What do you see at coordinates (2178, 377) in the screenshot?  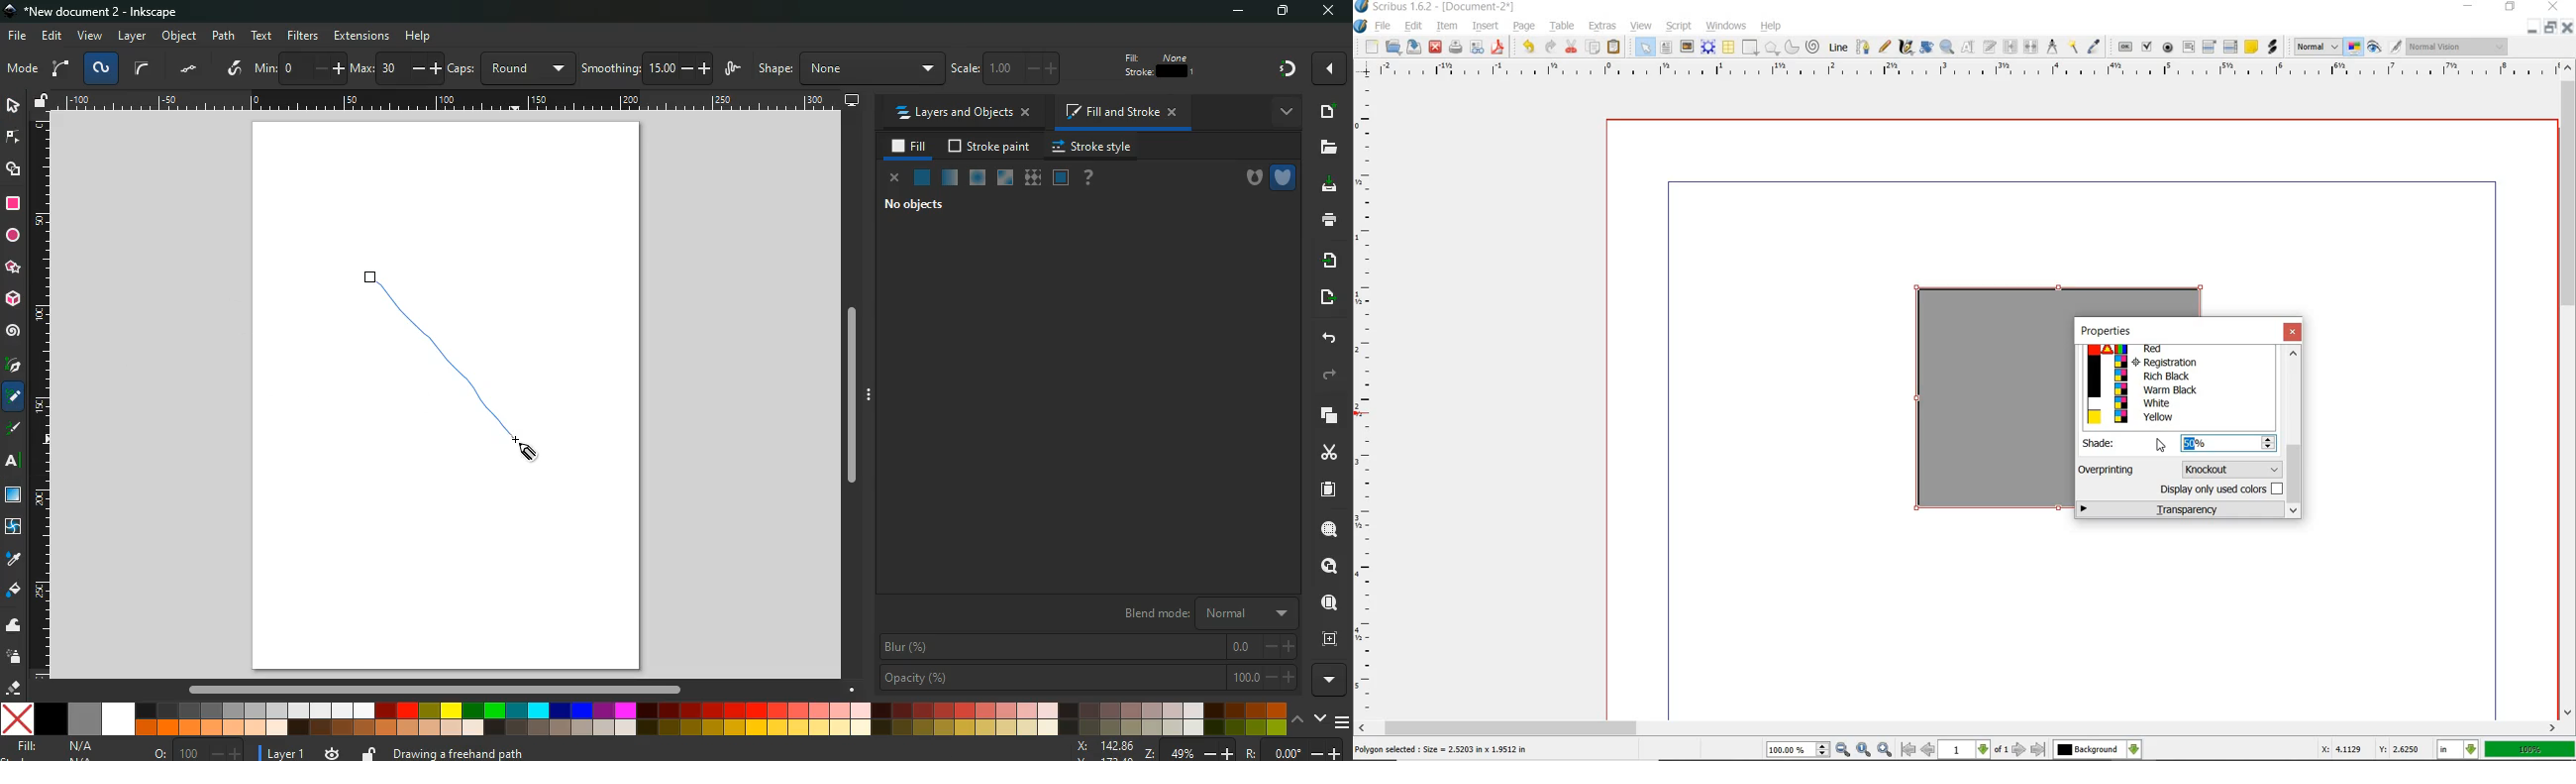 I see `Rich Black` at bounding box center [2178, 377].